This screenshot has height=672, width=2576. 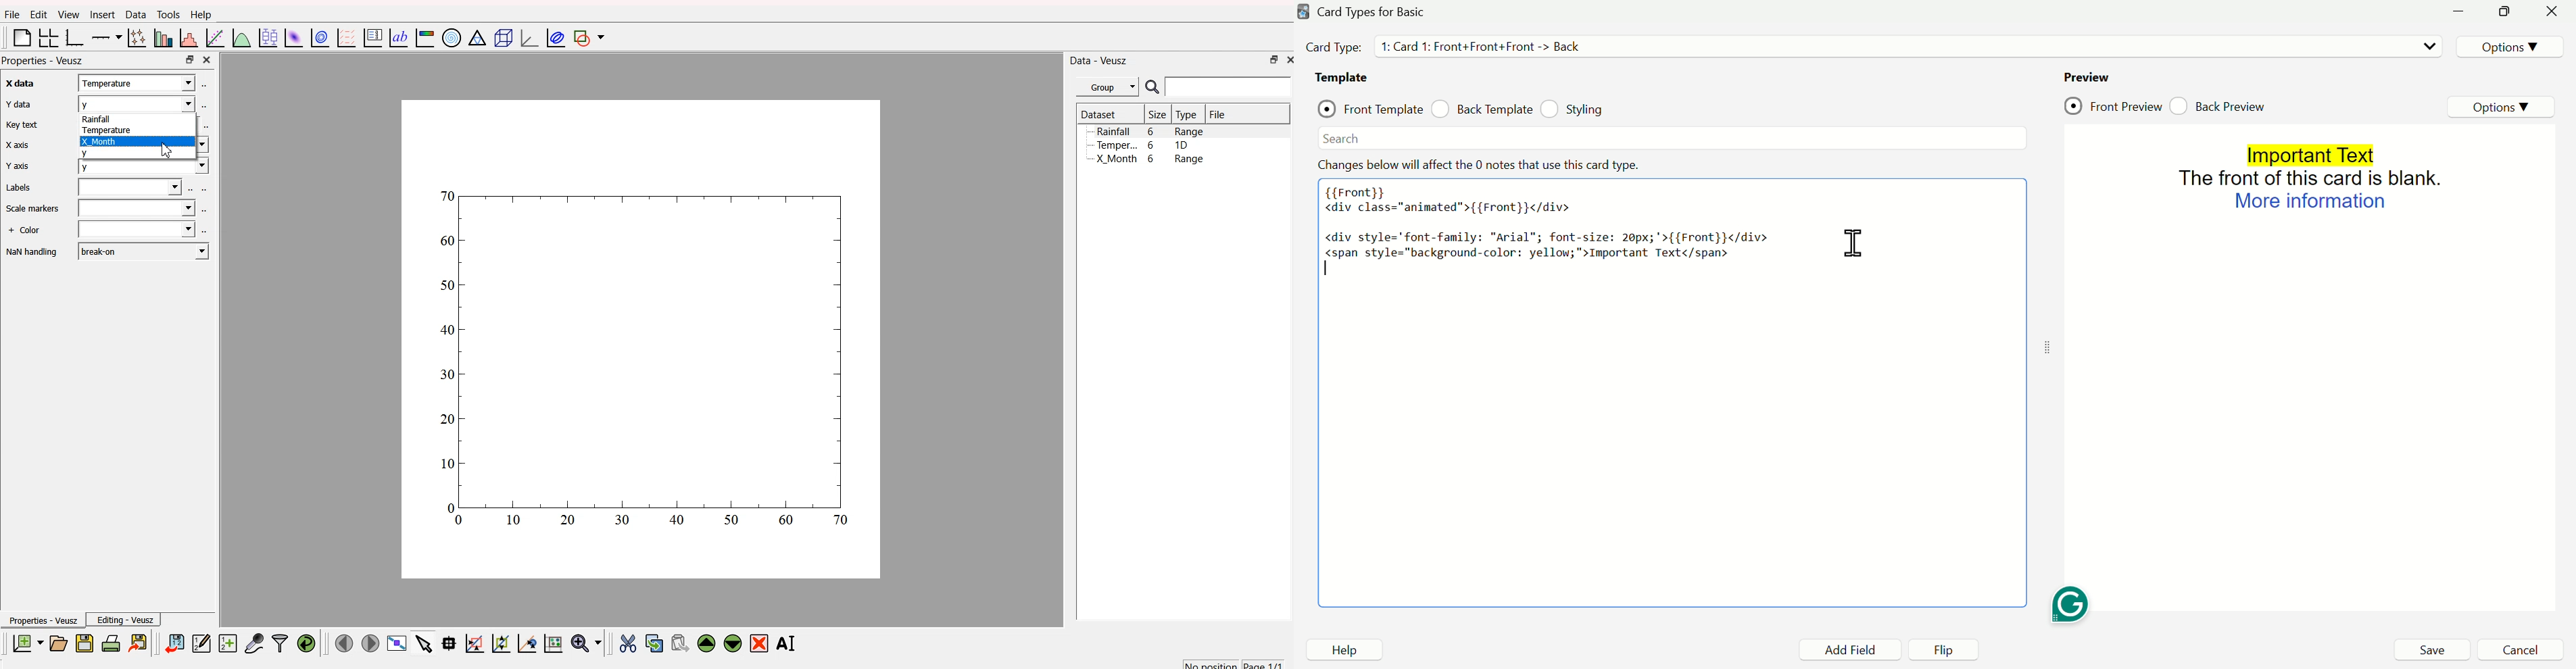 I want to click on Options, so click(x=2509, y=46).